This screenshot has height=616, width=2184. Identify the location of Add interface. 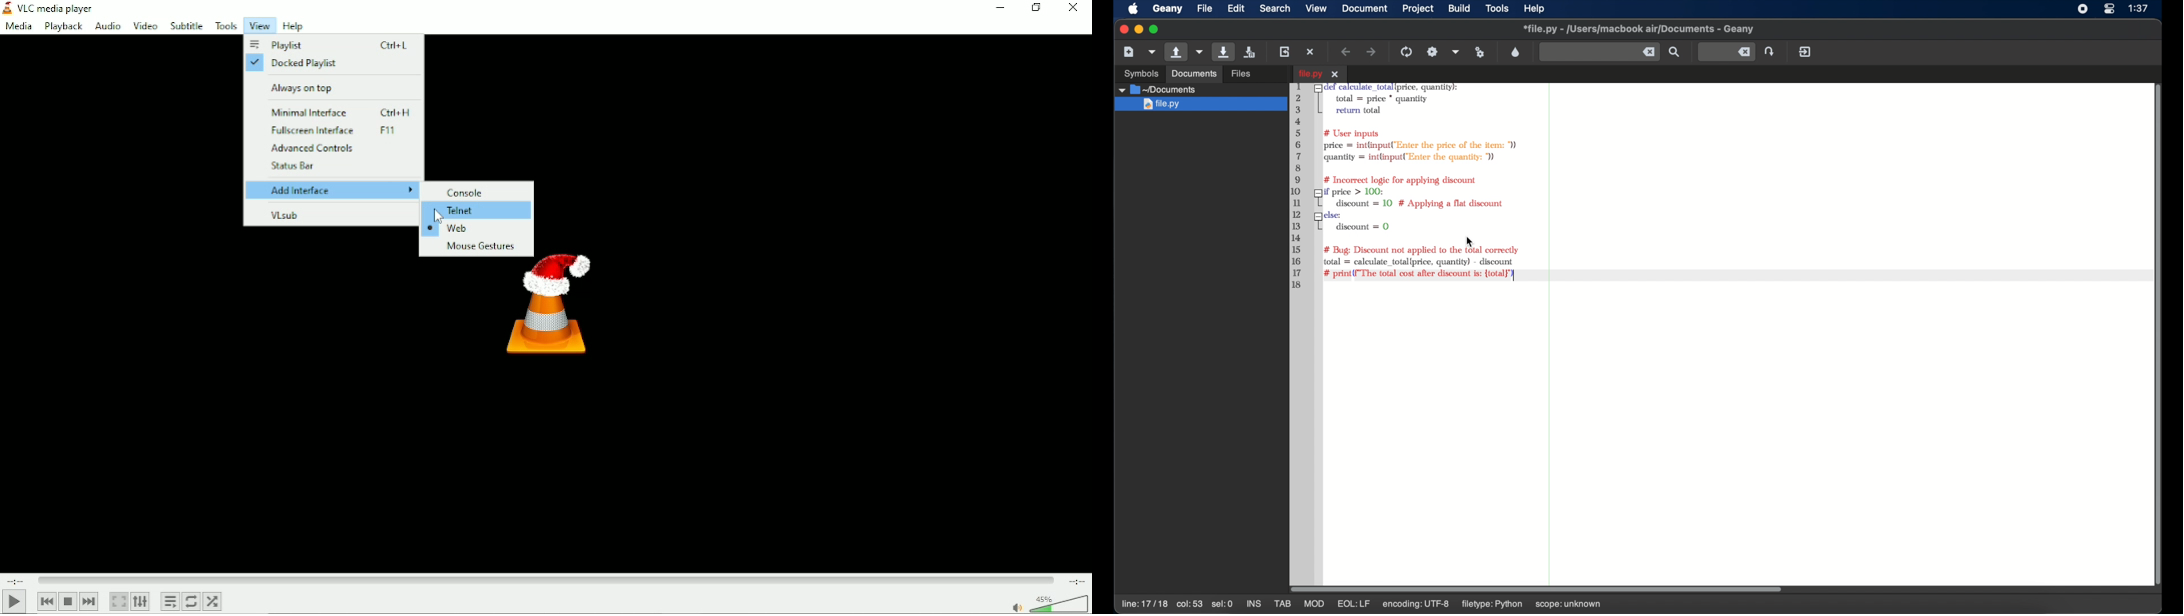
(331, 191).